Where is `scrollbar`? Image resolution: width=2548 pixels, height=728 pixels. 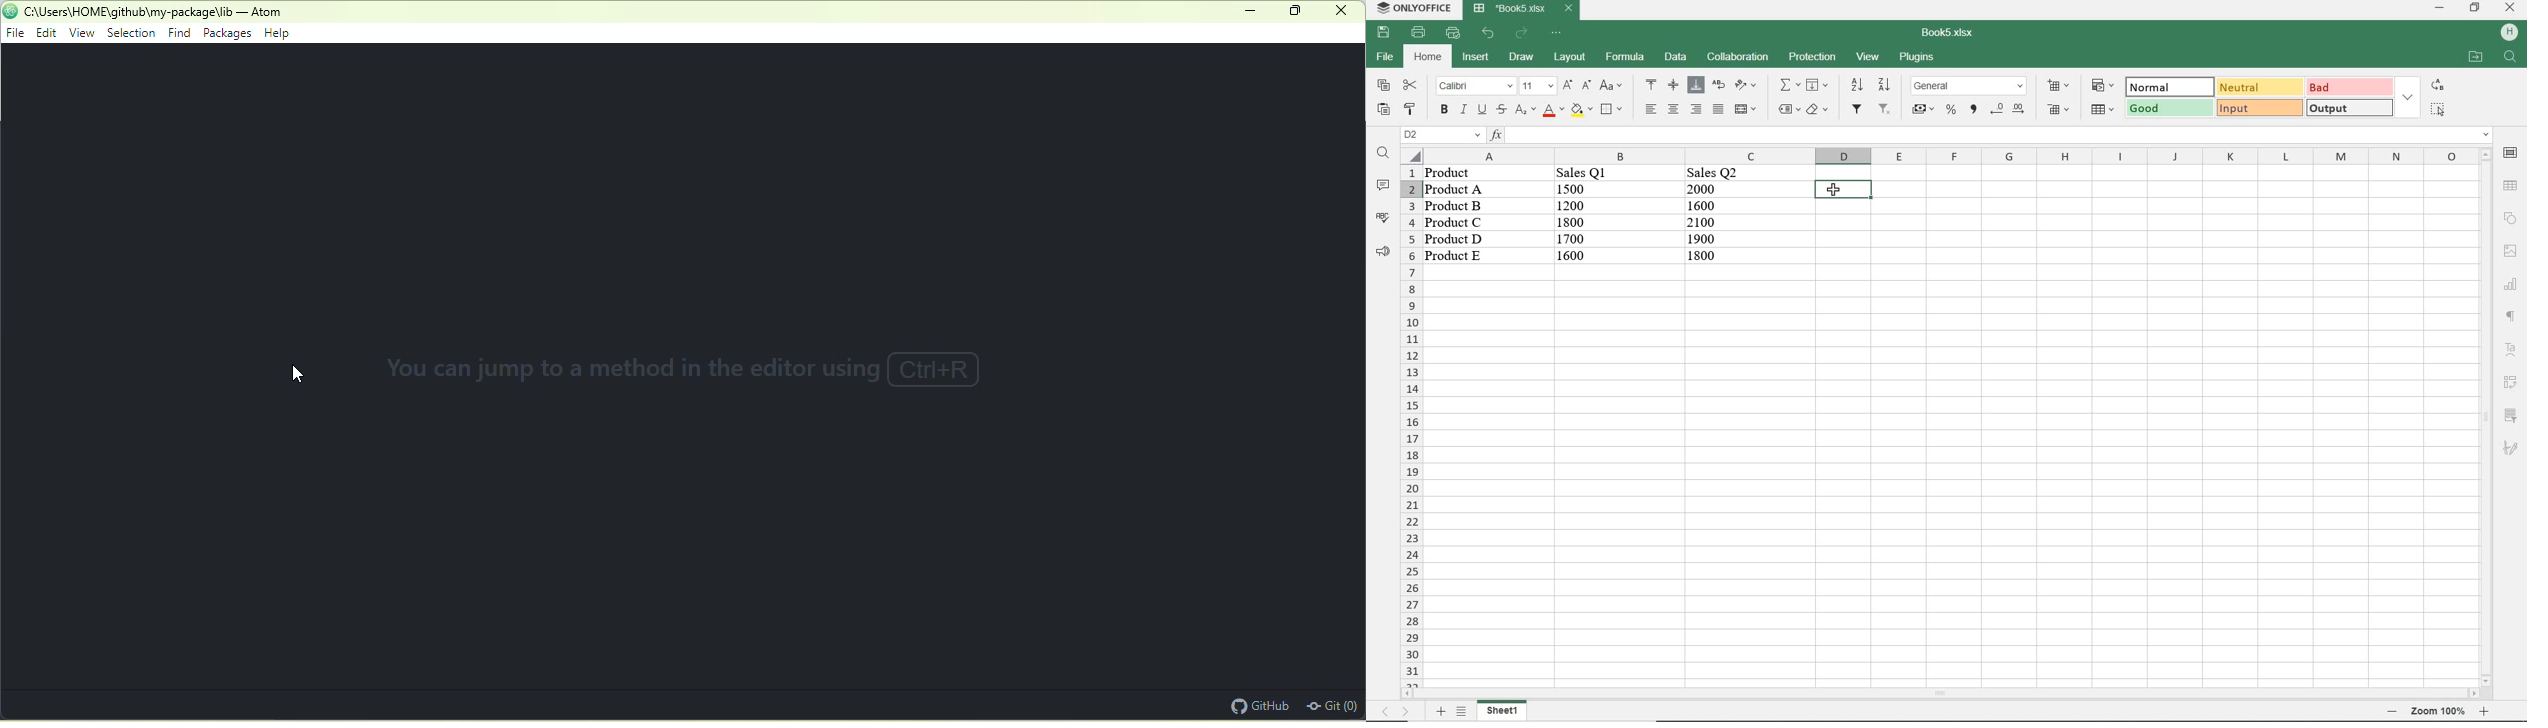 scrollbar is located at coordinates (2486, 417).